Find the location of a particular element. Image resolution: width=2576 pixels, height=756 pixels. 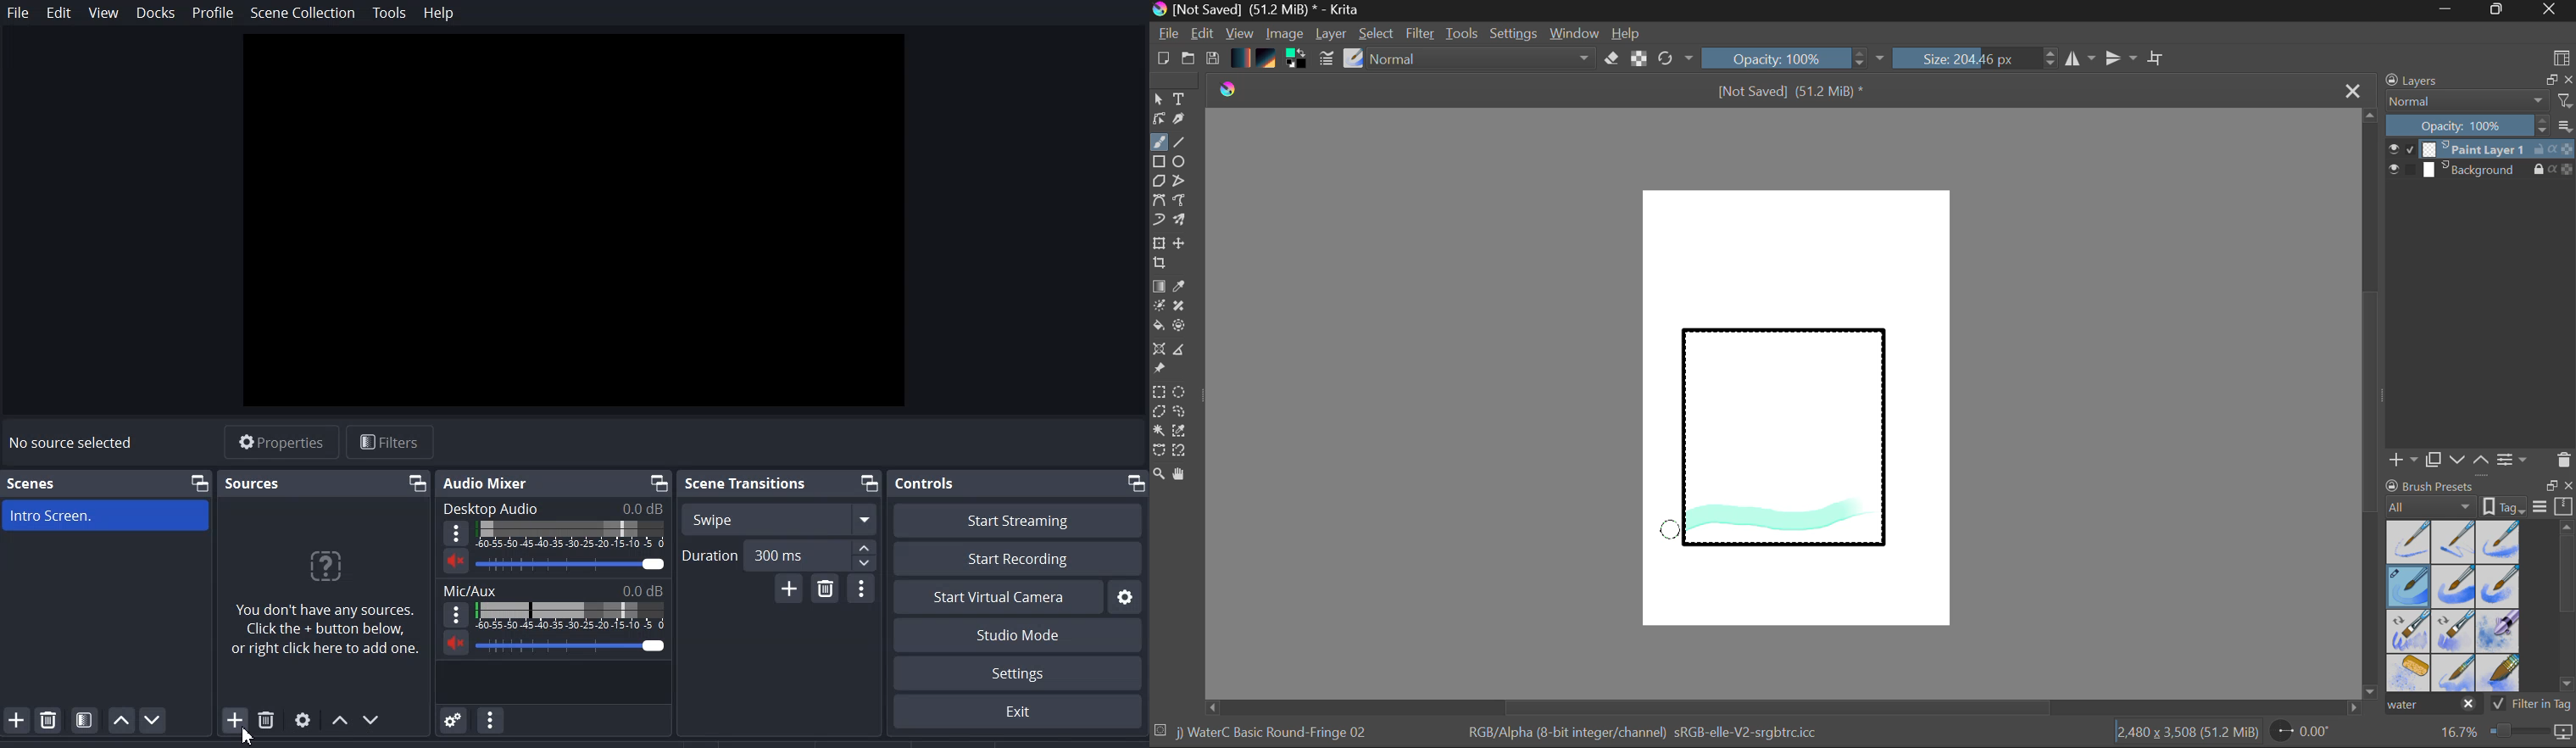

Refresh is located at coordinates (1676, 58).